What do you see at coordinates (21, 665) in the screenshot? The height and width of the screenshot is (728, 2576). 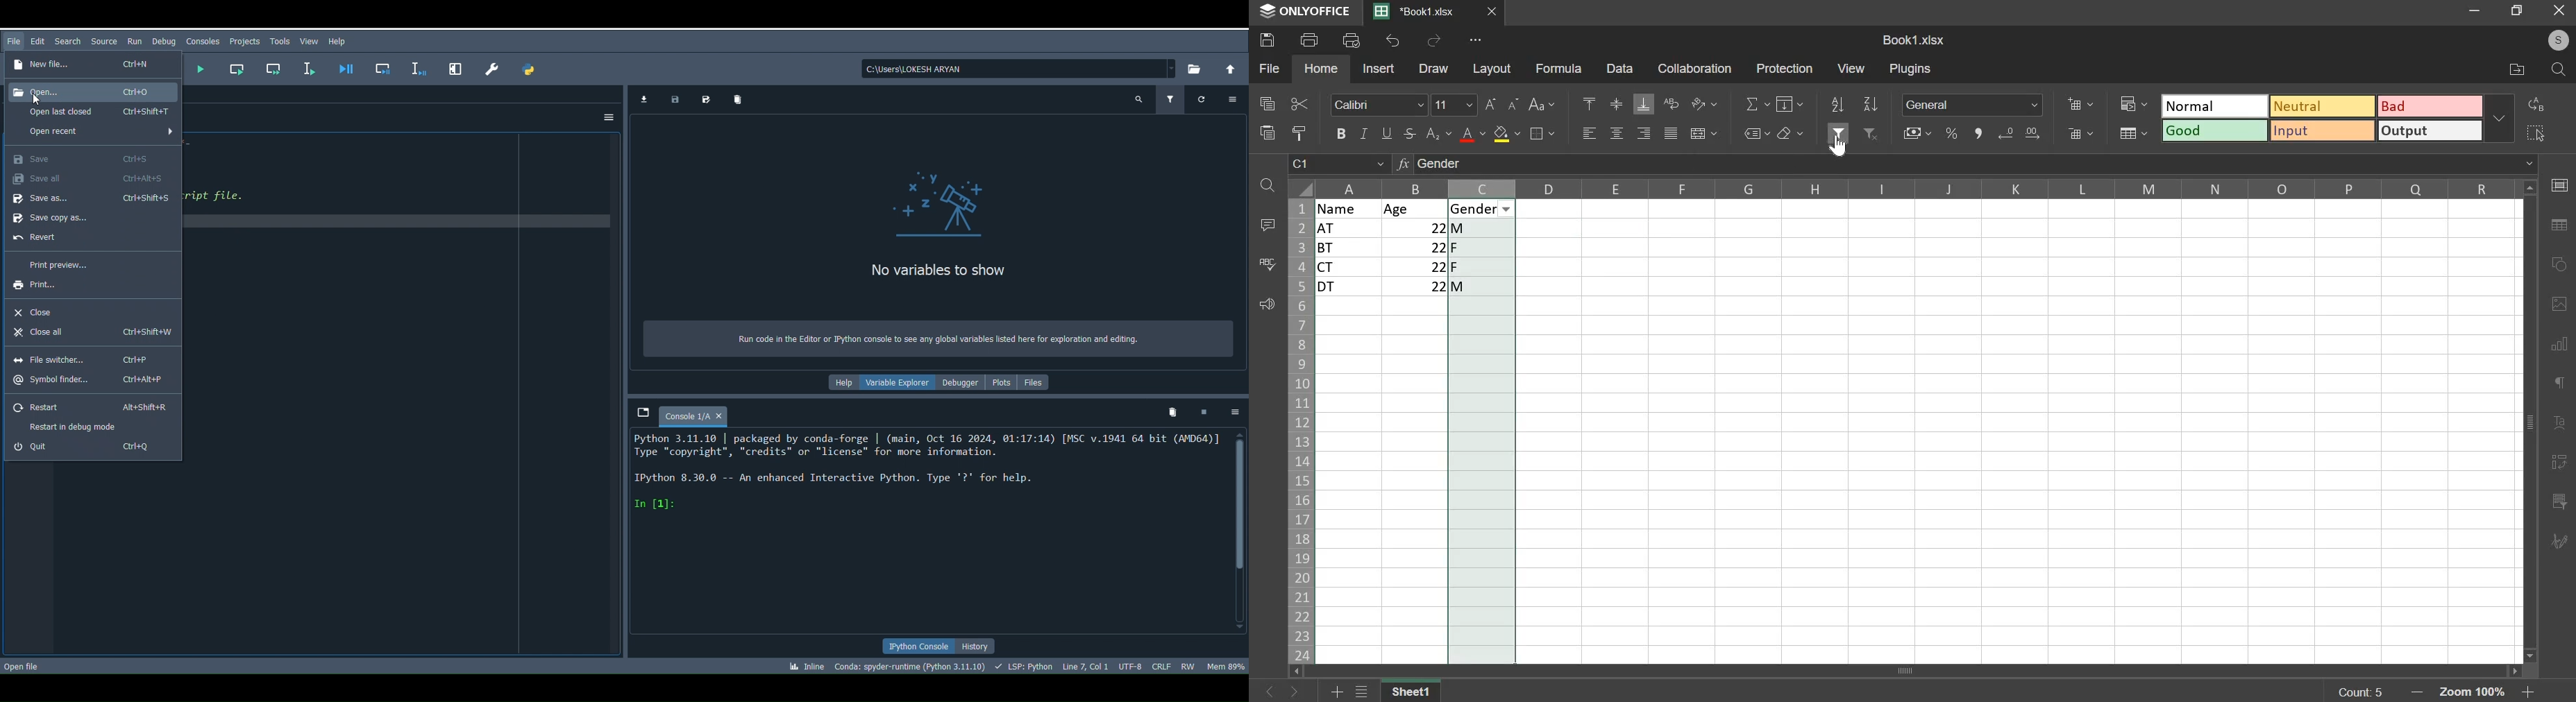 I see `Open File` at bounding box center [21, 665].